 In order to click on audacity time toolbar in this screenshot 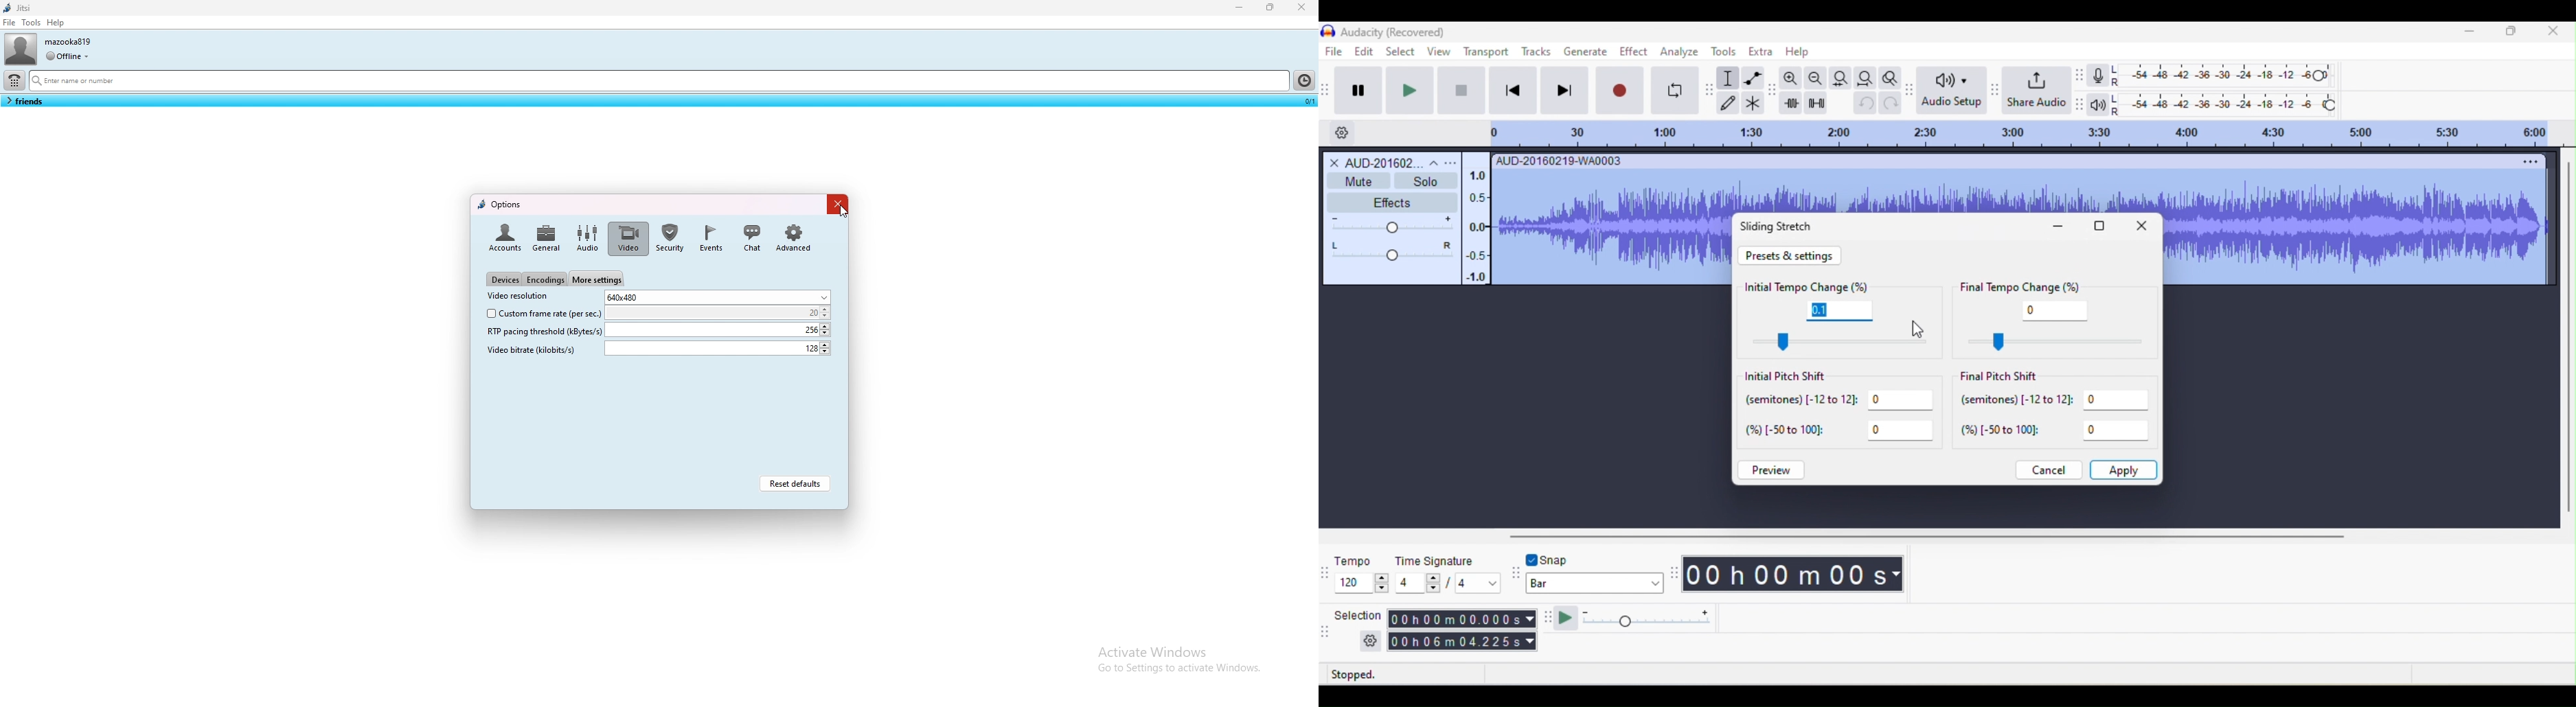, I will do `click(1674, 573)`.